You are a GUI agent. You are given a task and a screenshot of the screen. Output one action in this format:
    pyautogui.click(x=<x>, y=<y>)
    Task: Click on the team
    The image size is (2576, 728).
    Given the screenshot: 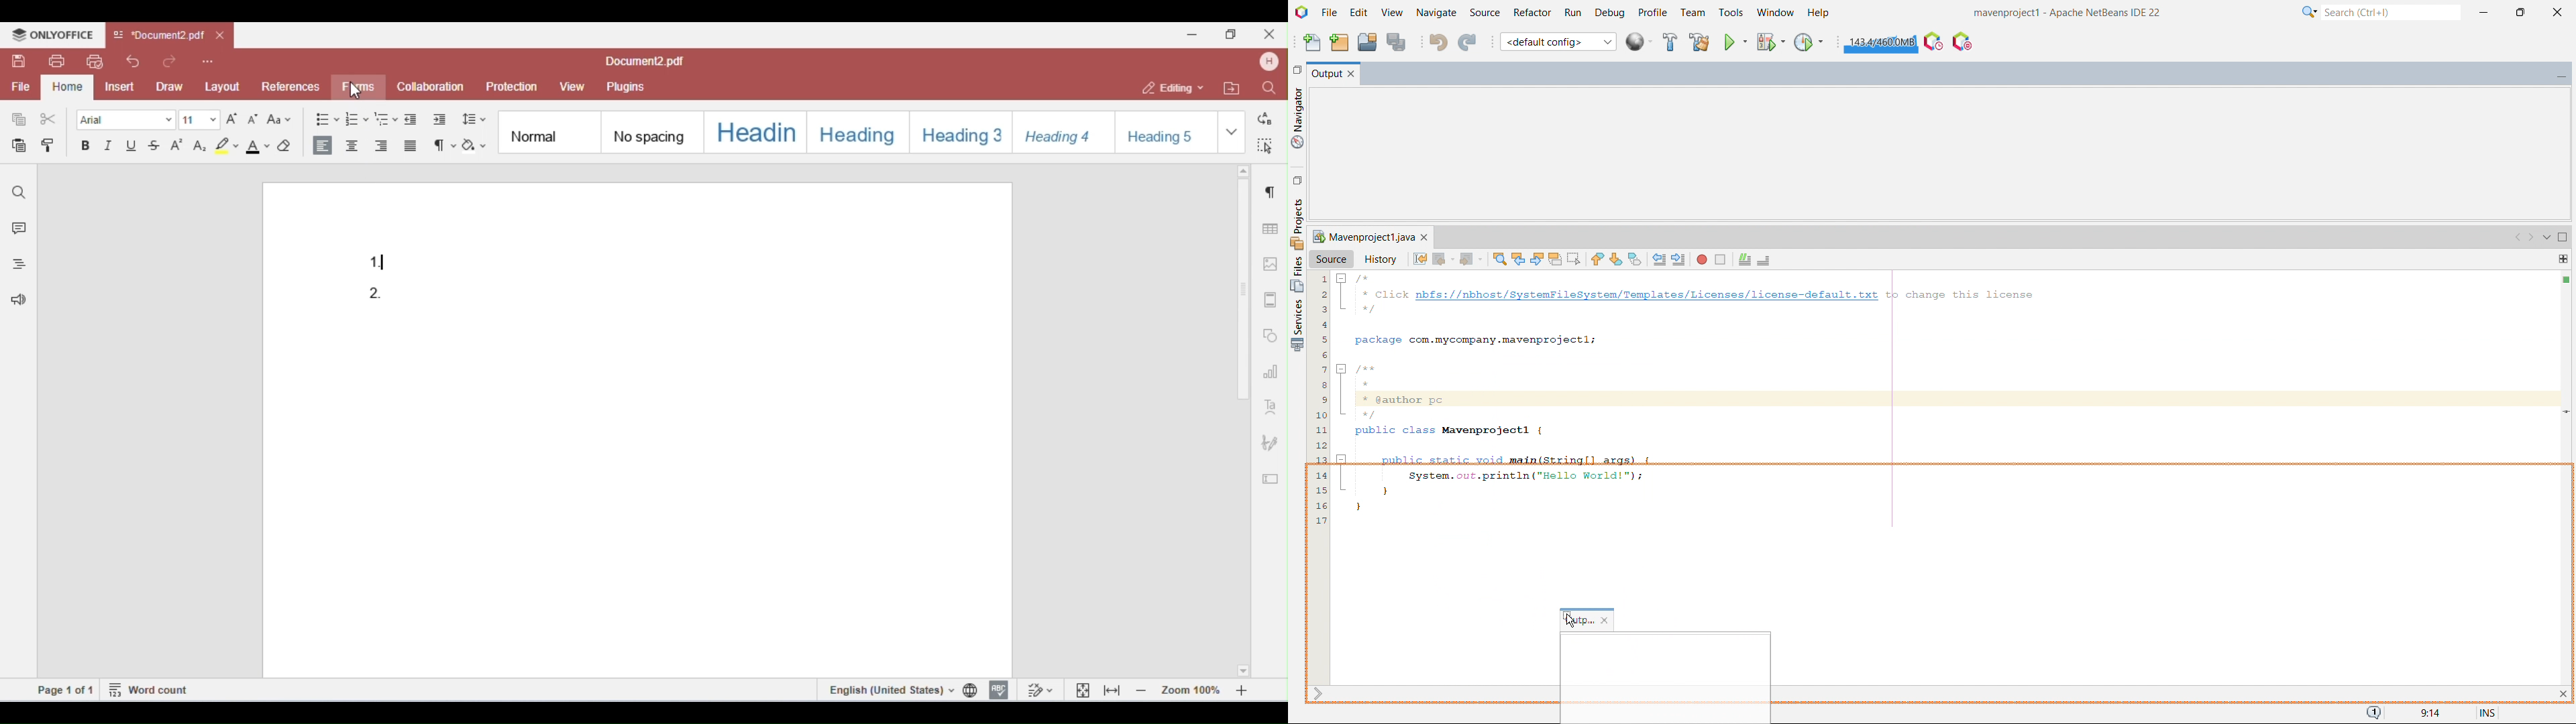 What is the action you would take?
    pyautogui.click(x=1694, y=13)
    